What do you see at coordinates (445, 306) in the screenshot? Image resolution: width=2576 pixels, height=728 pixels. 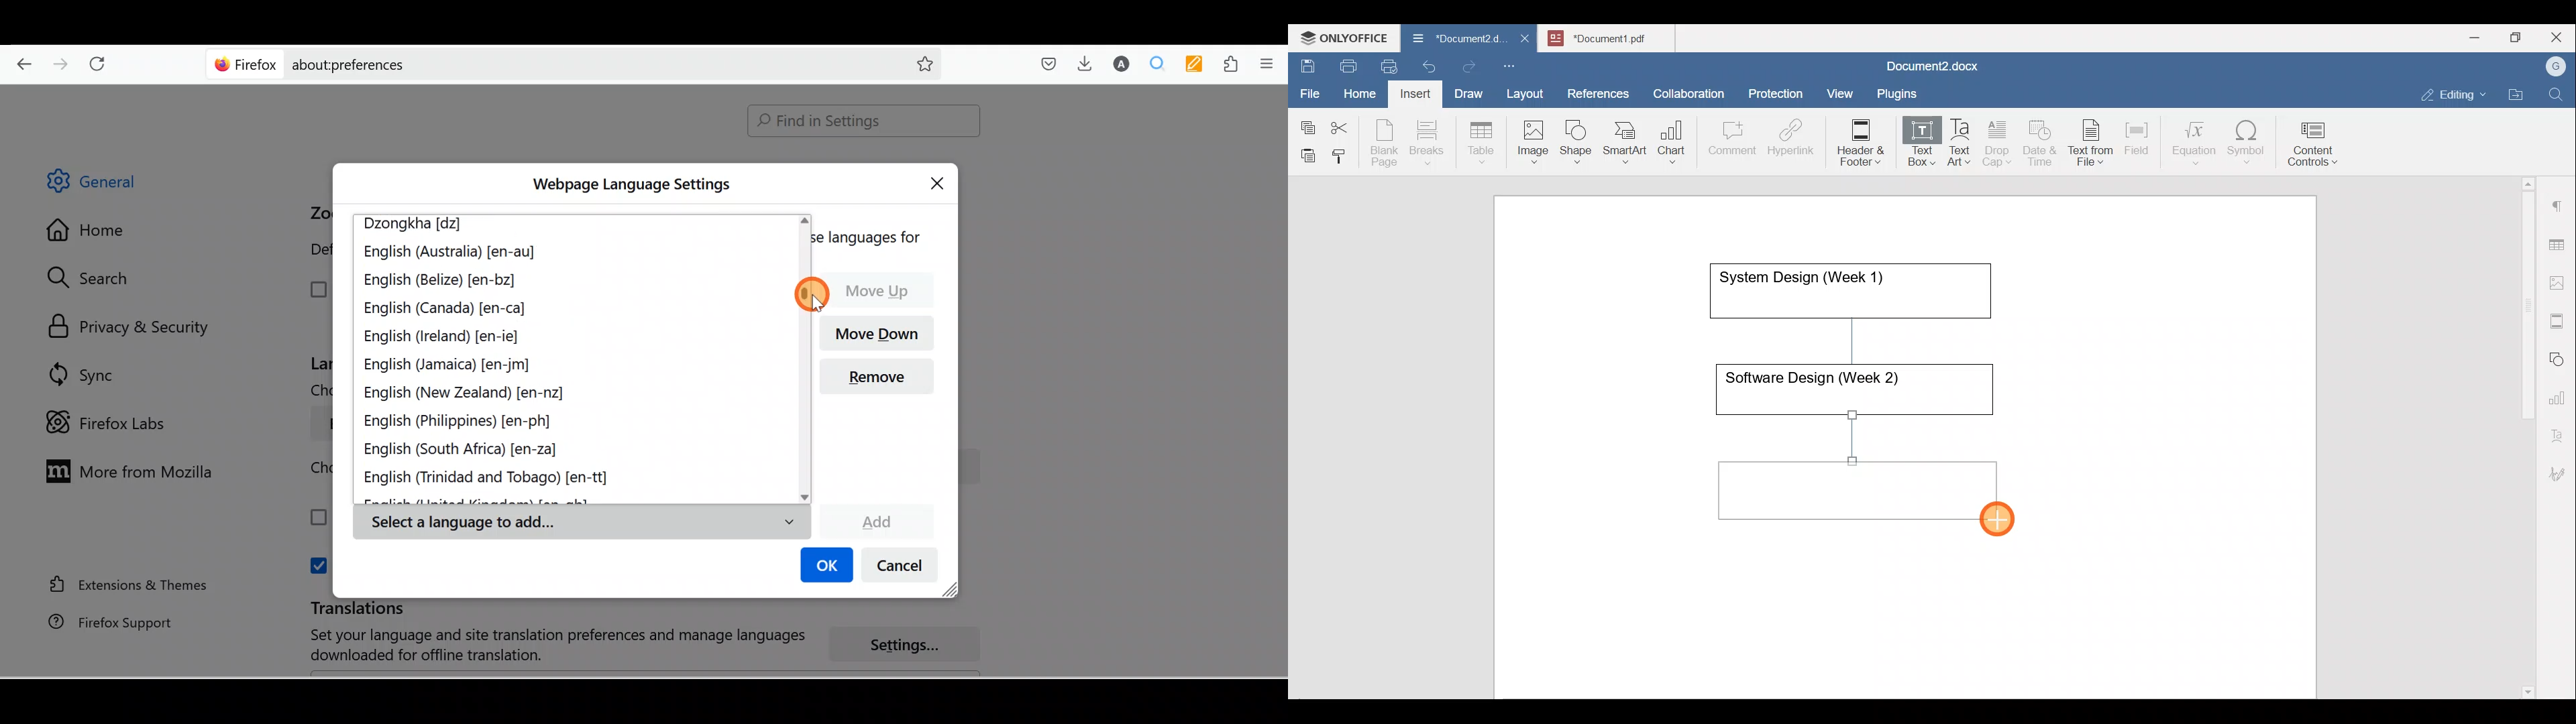 I see `English (Canada) [en-ca]` at bounding box center [445, 306].